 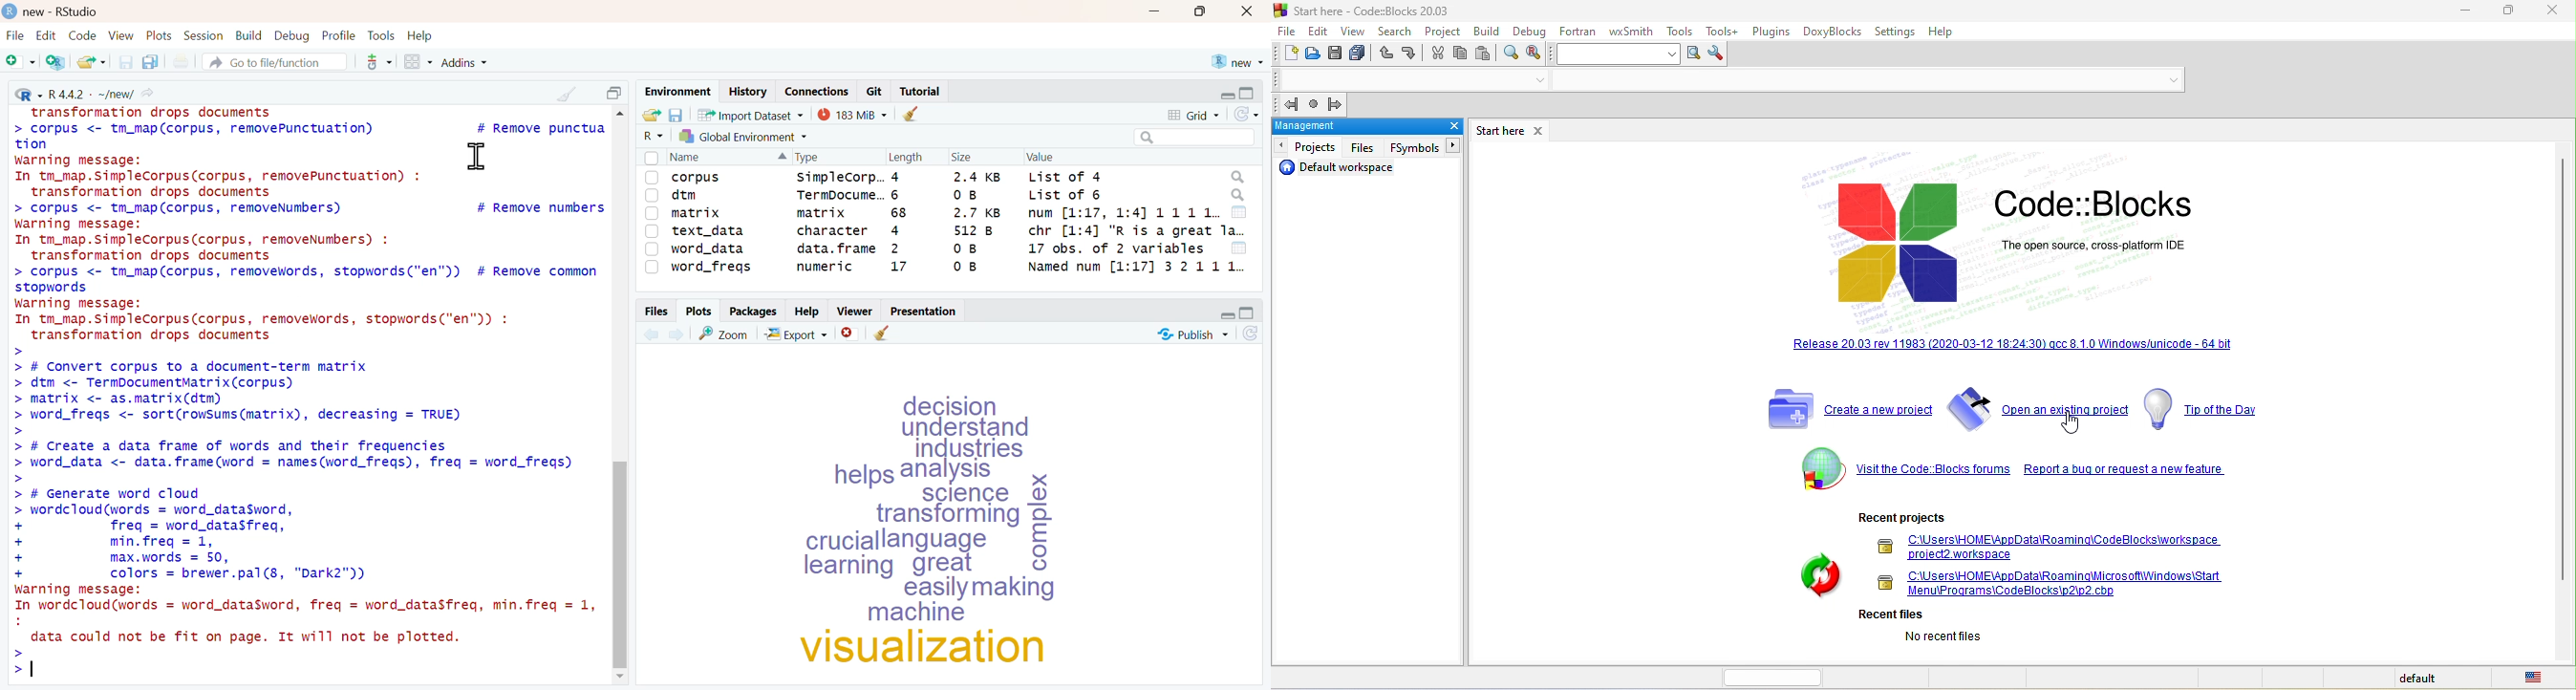 What do you see at coordinates (1943, 34) in the screenshot?
I see `help` at bounding box center [1943, 34].